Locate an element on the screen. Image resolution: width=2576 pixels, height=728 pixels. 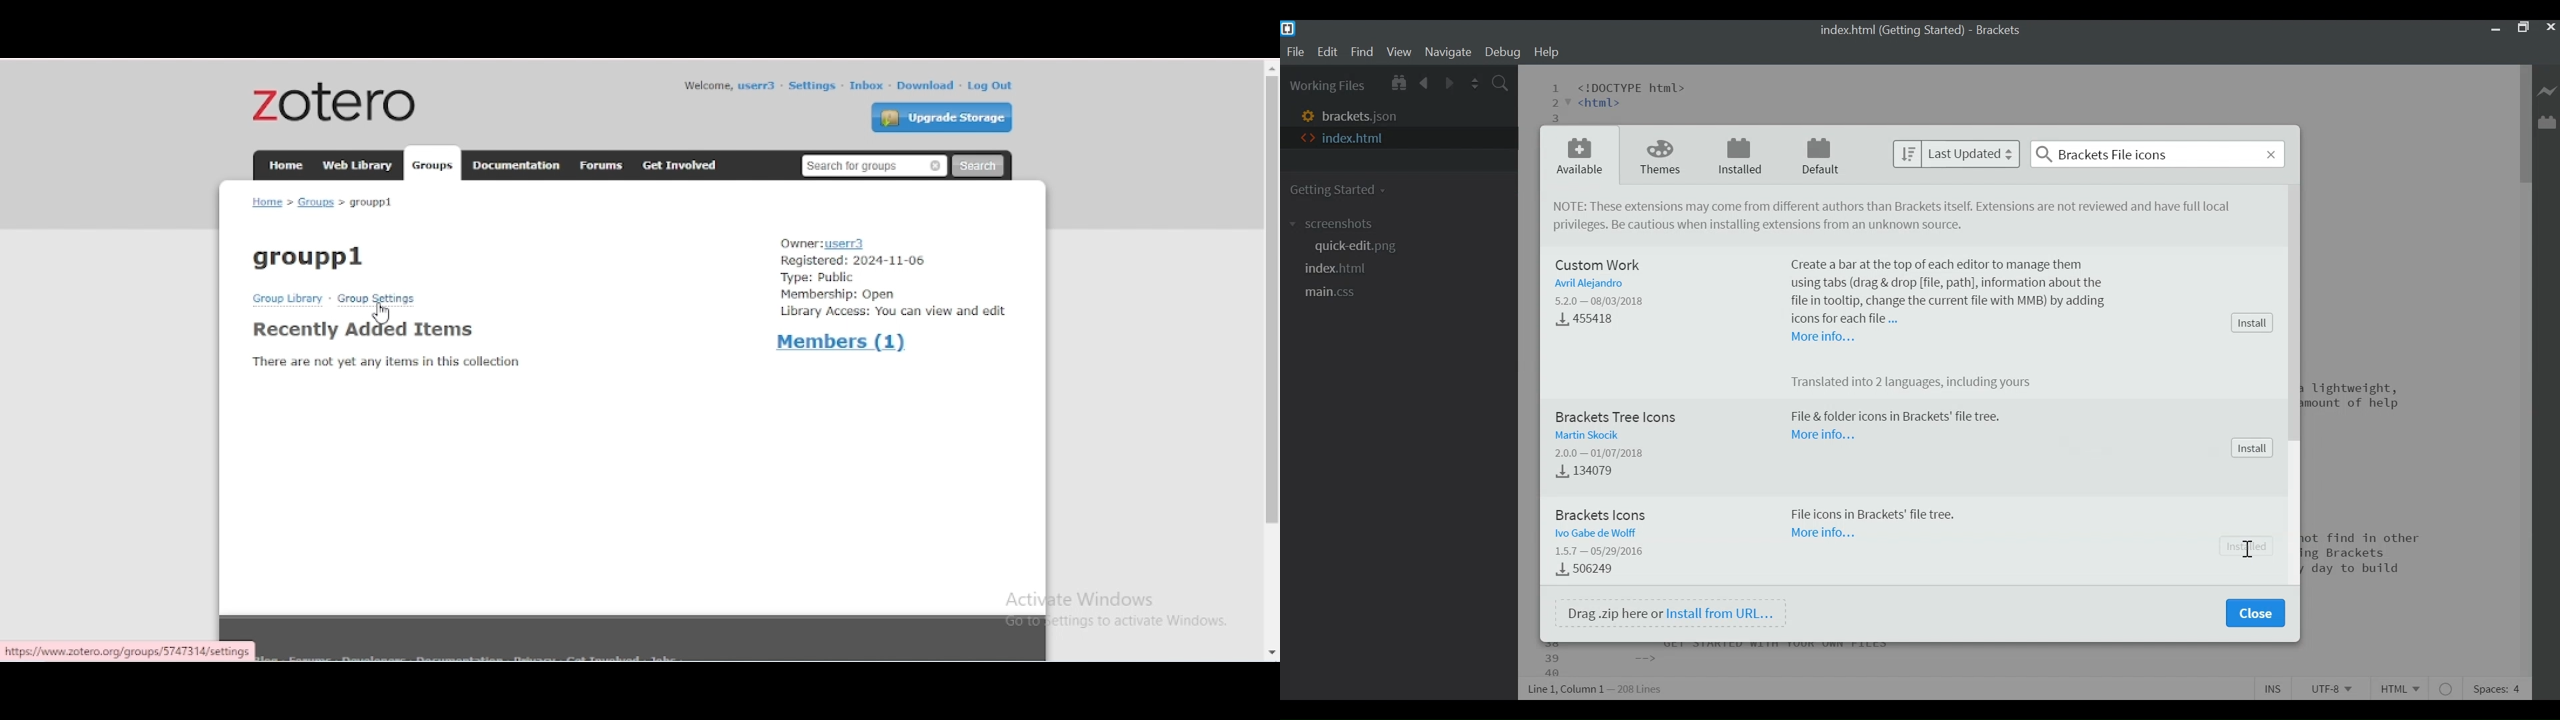
index.html is located at coordinates (1338, 269).